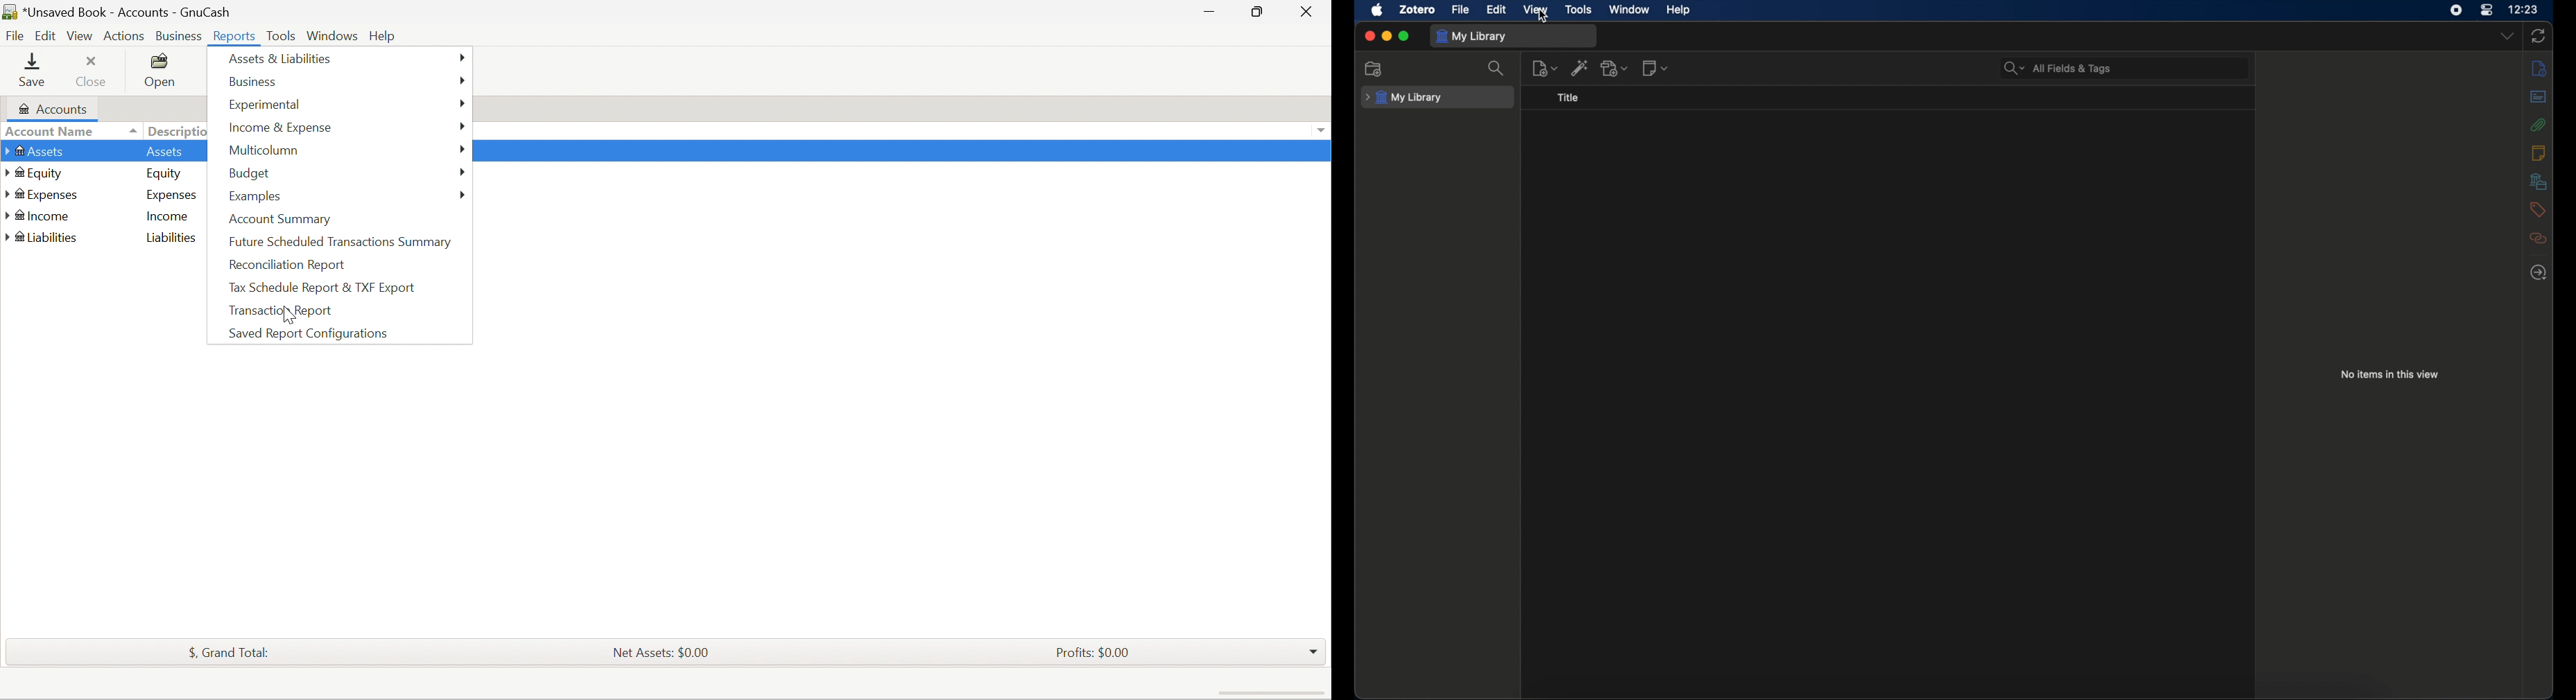 Image resolution: width=2576 pixels, height=700 pixels. I want to click on abstract, so click(2539, 97).